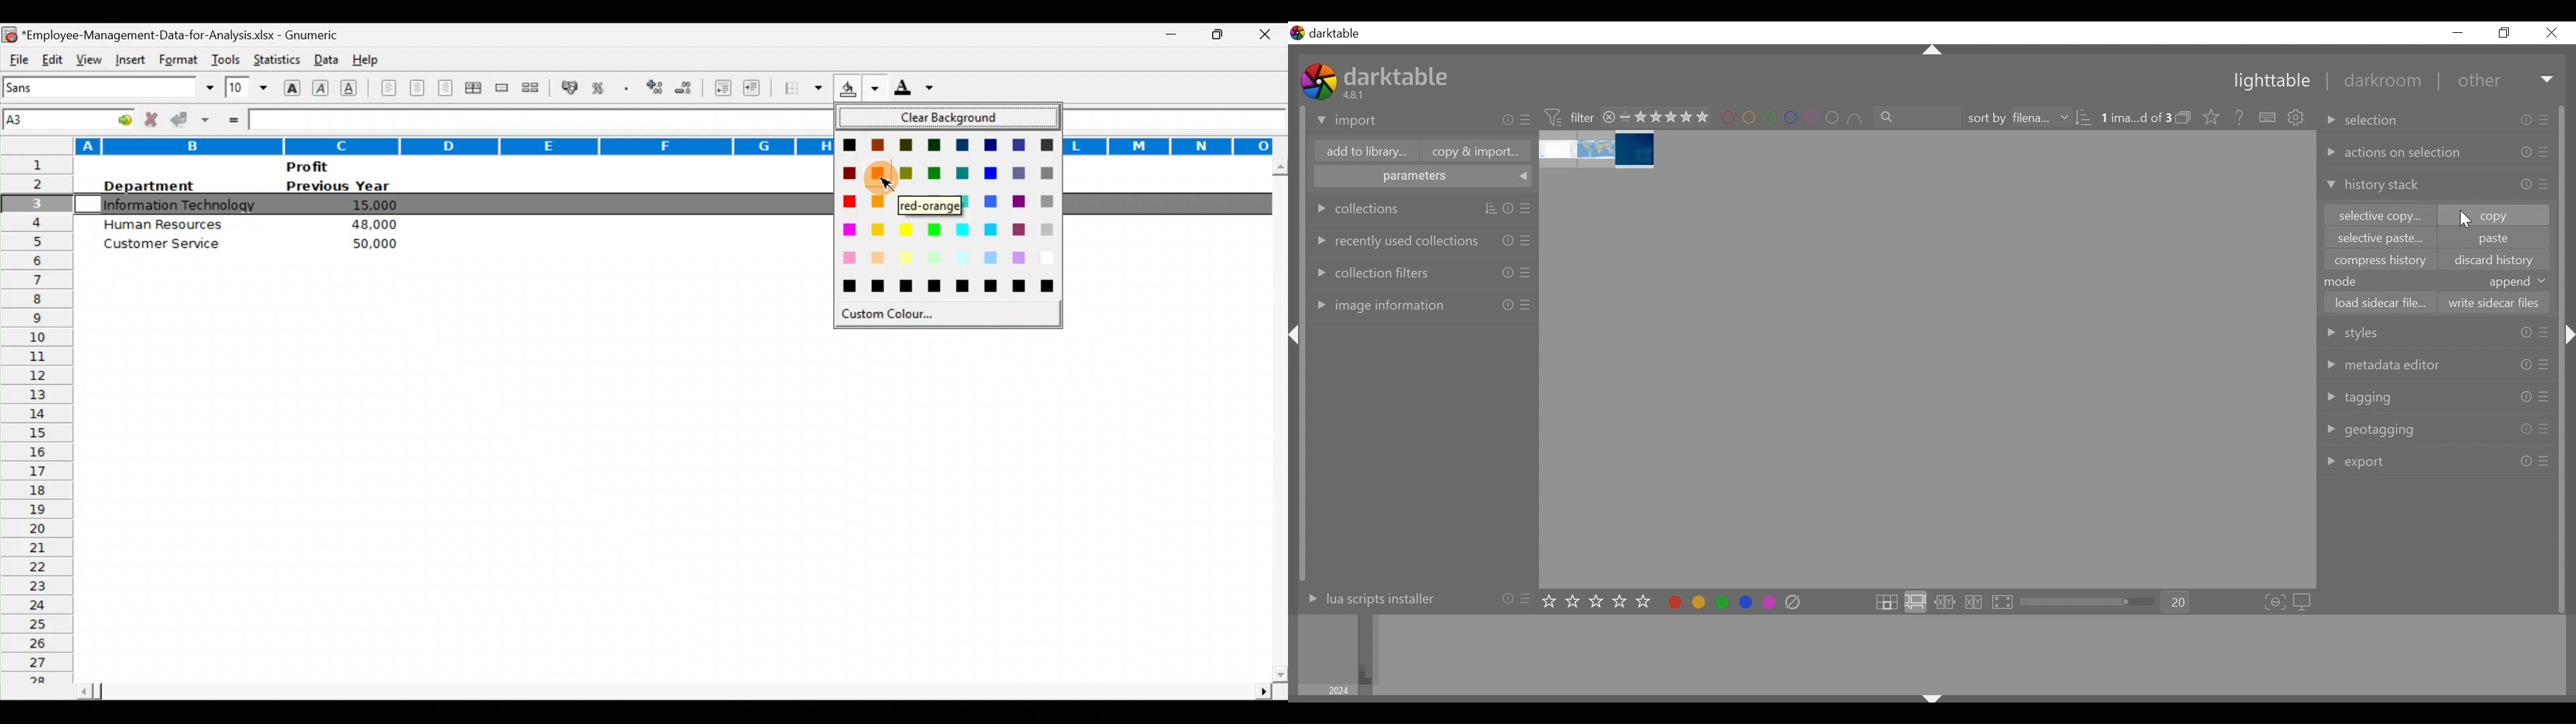 Image resolution: width=2576 pixels, height=728 pixels. Describe the element at coordinates (602, 88) in the screenshot. I see `Format selection as percentage` at that location.